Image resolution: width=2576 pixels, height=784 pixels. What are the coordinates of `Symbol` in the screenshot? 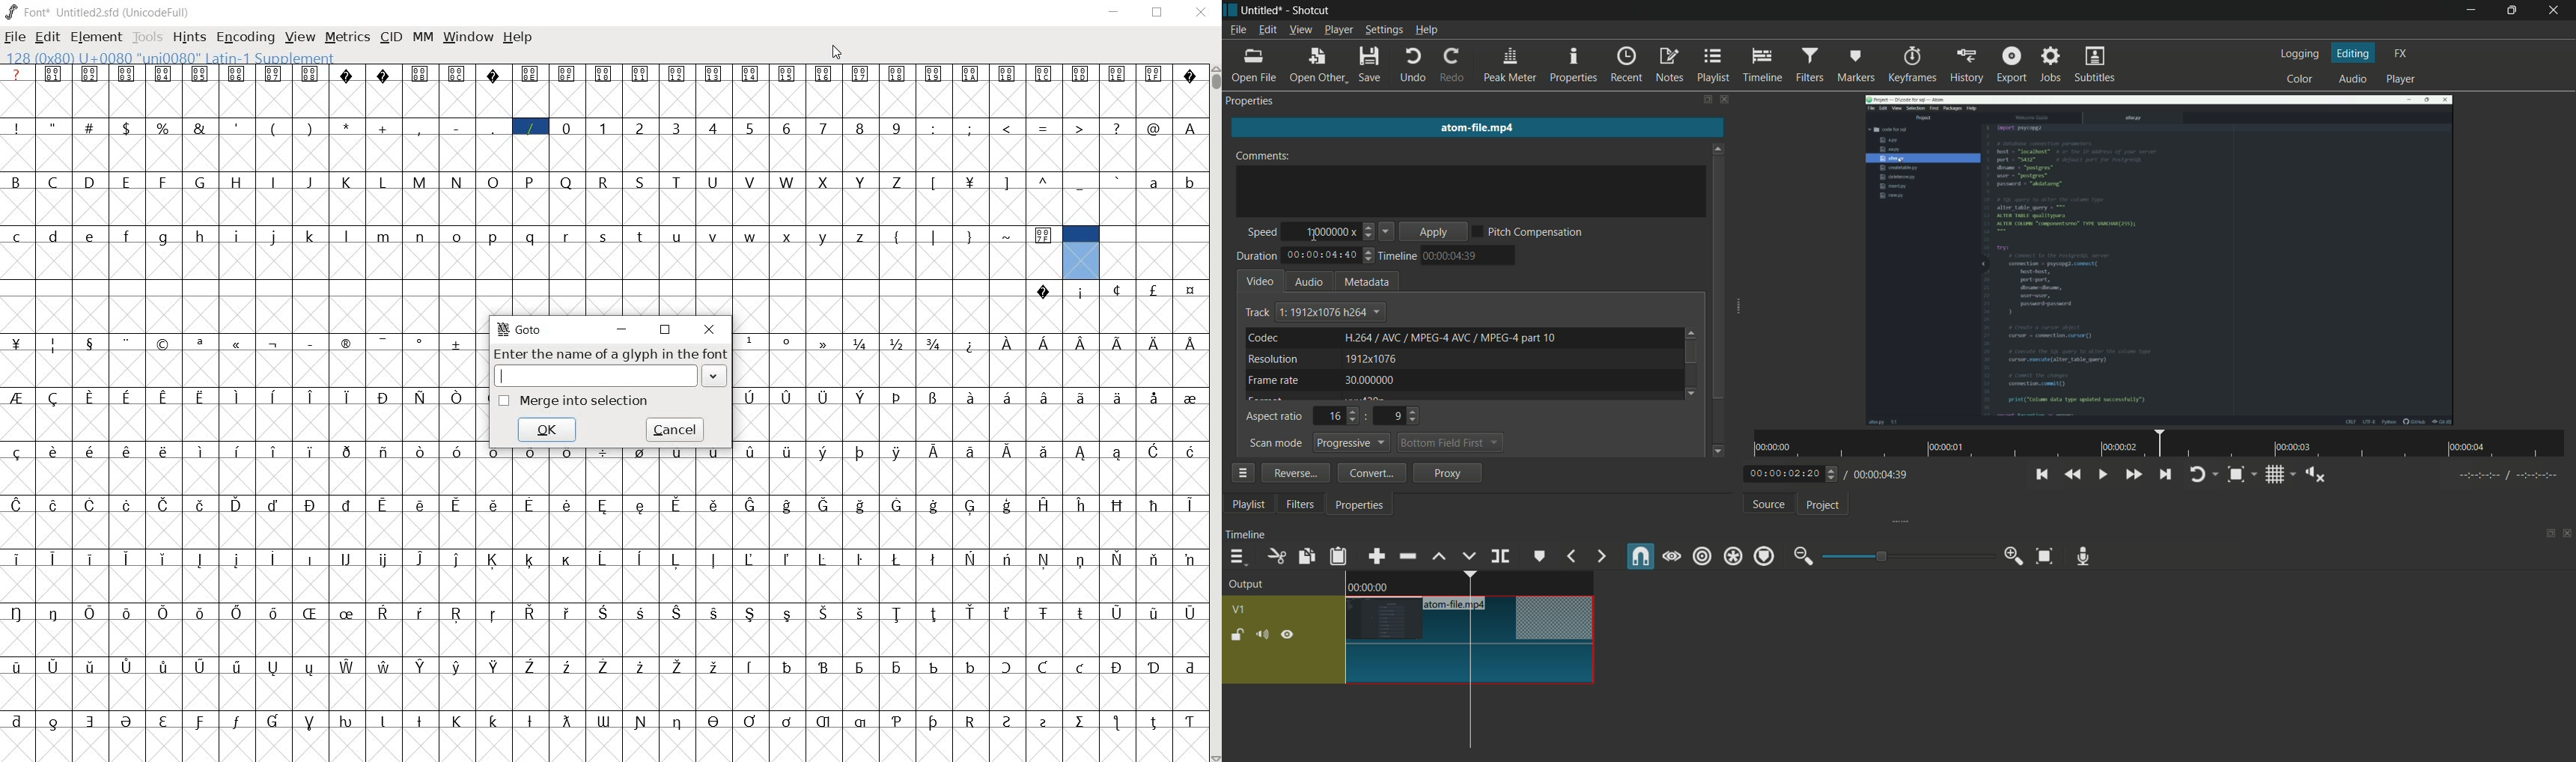 It's located at (753, 506).